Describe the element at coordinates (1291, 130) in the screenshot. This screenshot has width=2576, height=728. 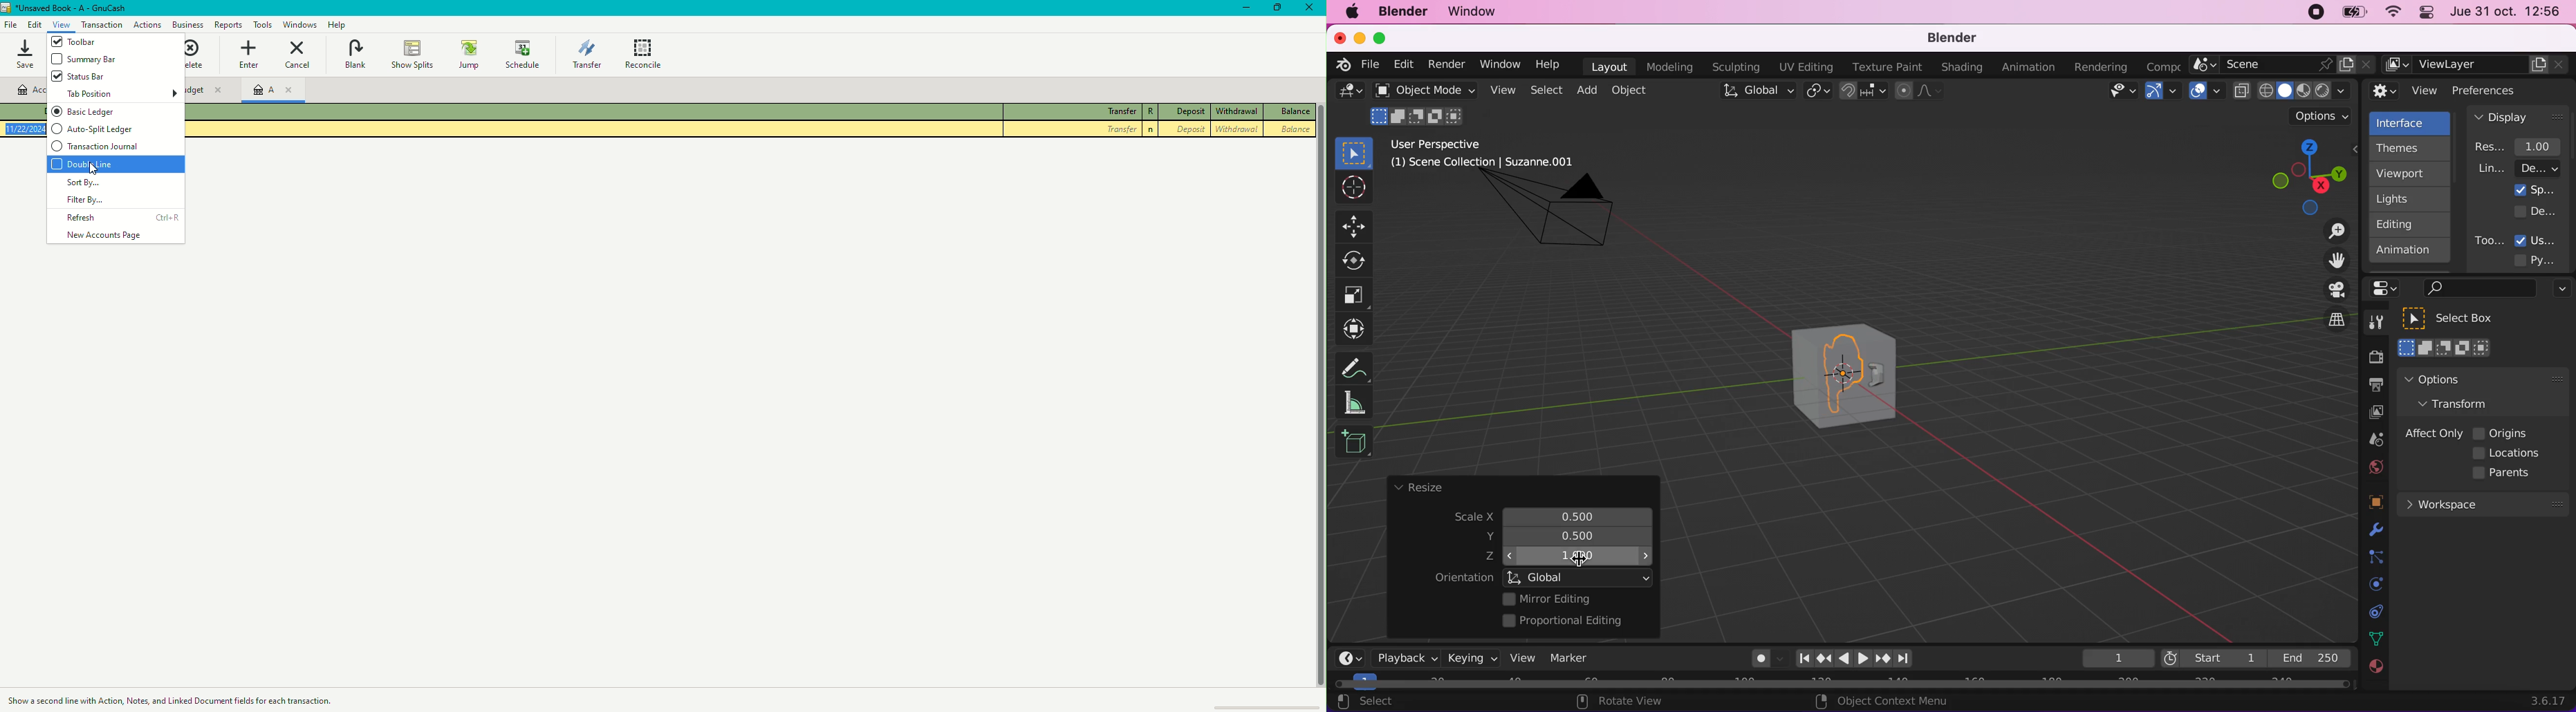
I see `Balance` at that location.